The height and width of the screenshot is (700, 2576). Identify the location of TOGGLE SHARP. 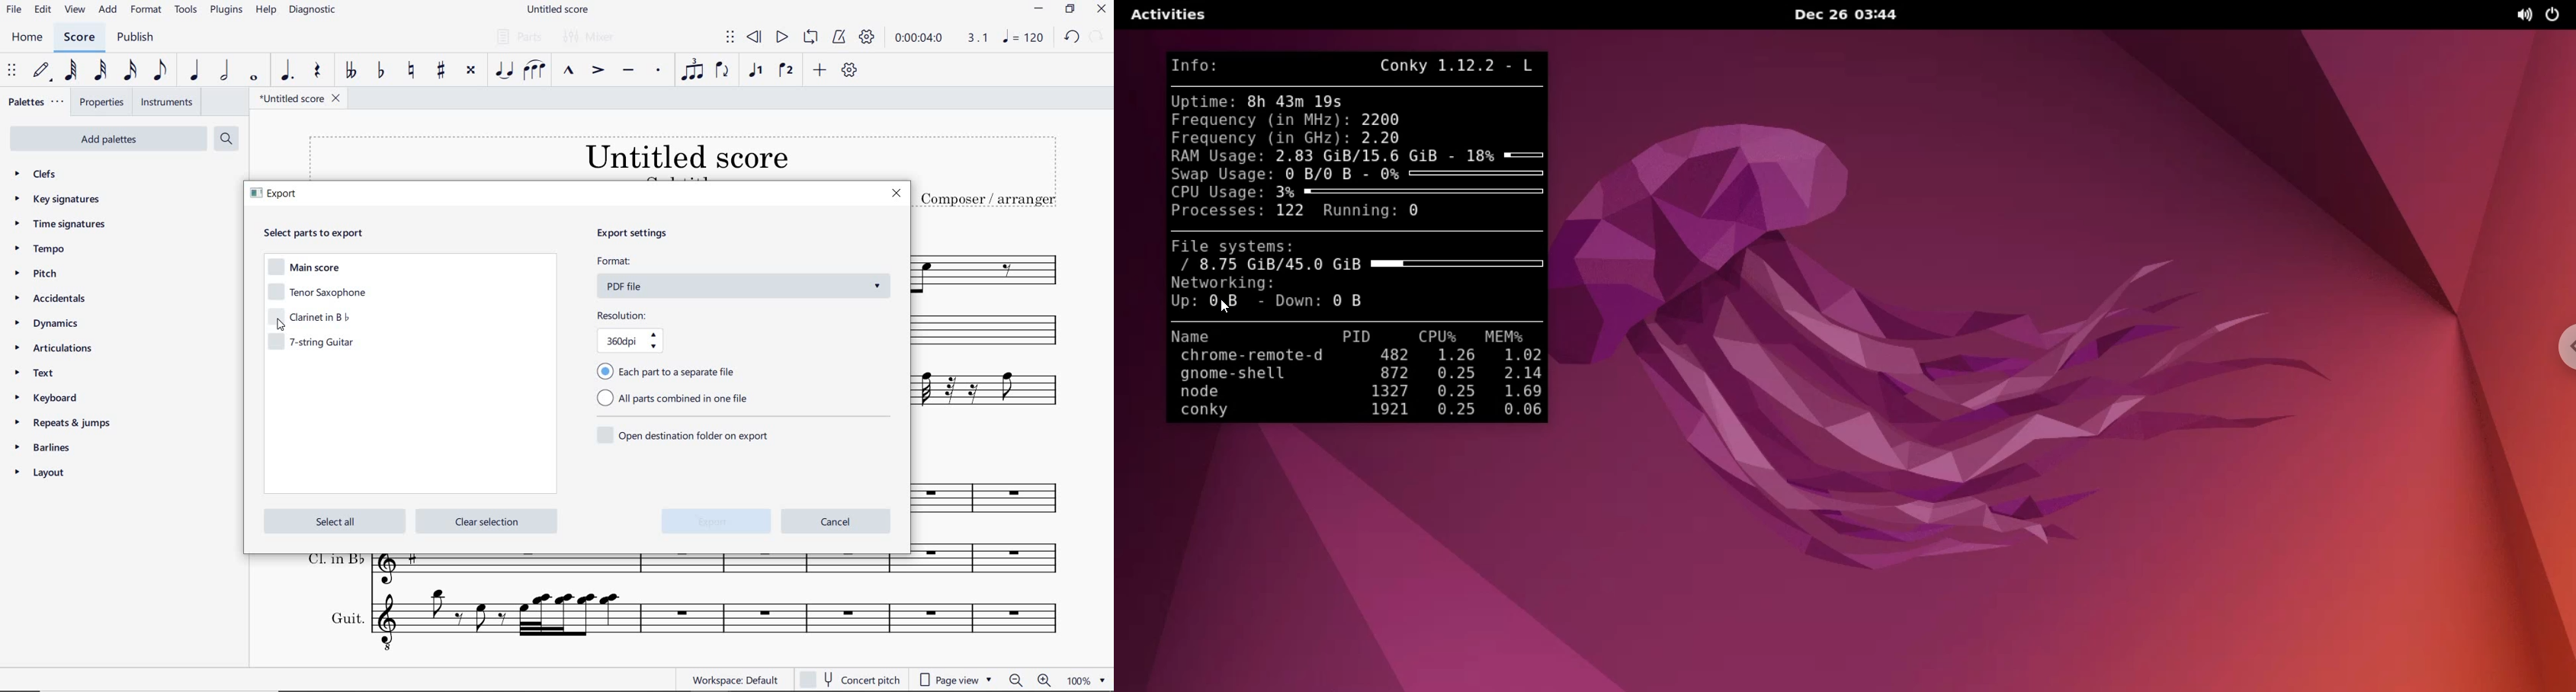
(442, 72).